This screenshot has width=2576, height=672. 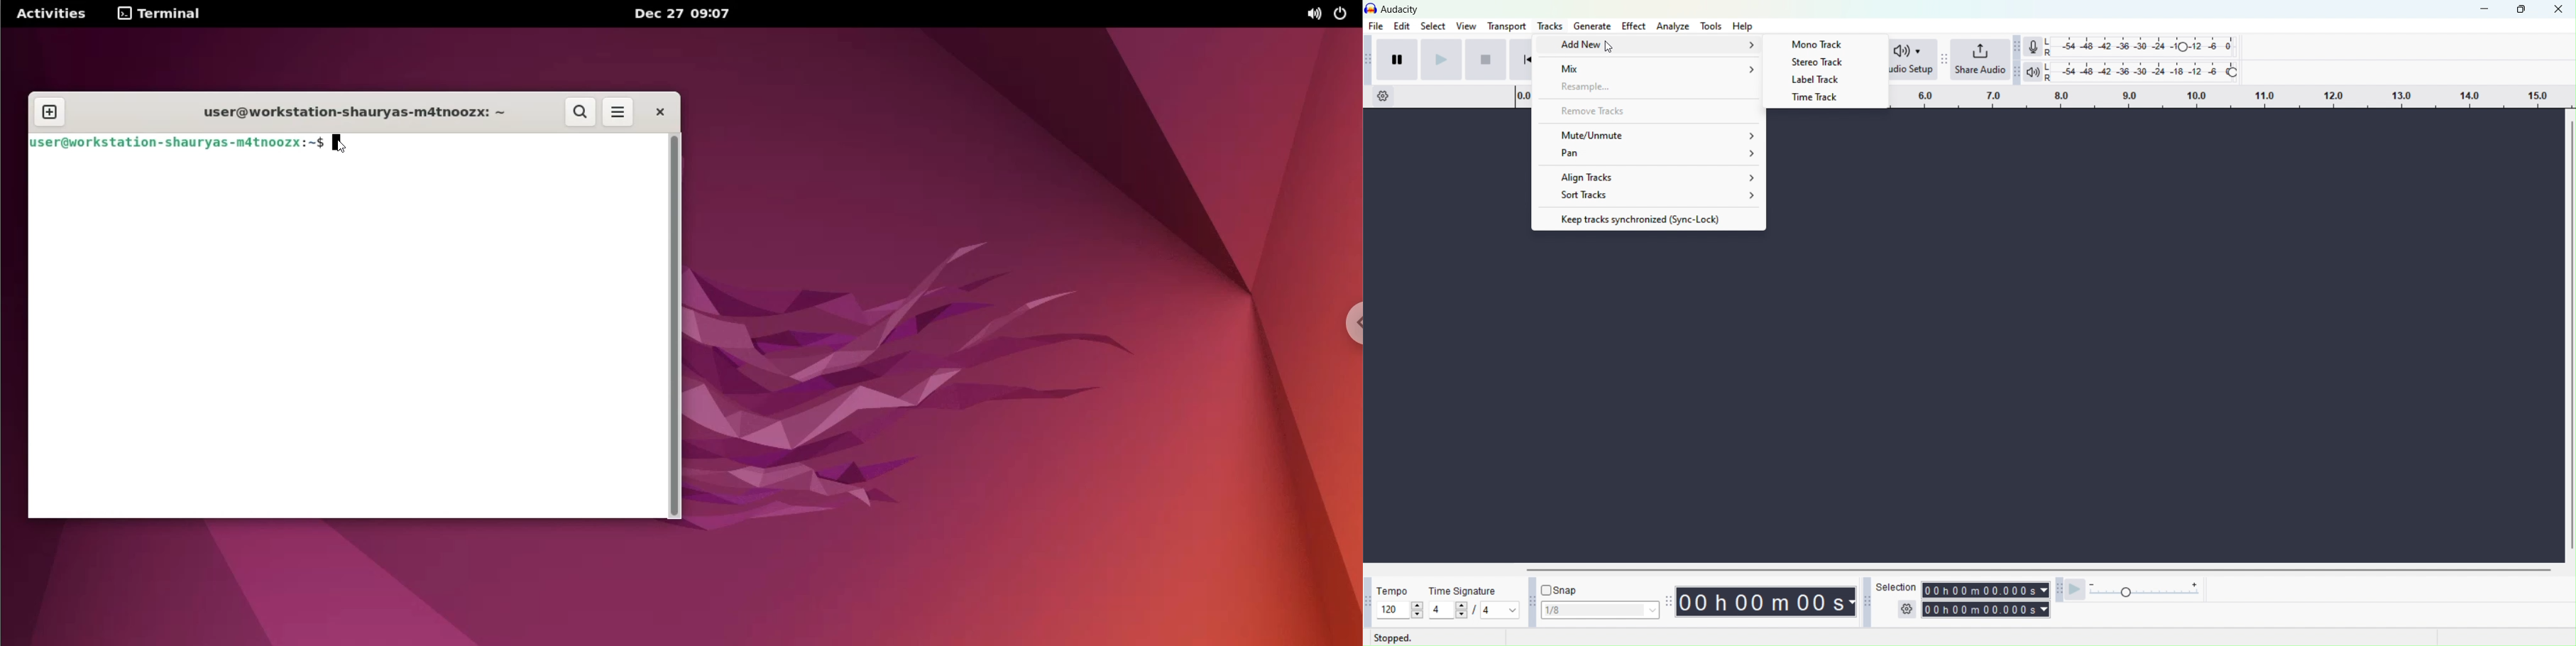 What do you see at coordinates (2152, 591) in the screenshot?
I see `Playback speed` at bounding box center [2152, 591].